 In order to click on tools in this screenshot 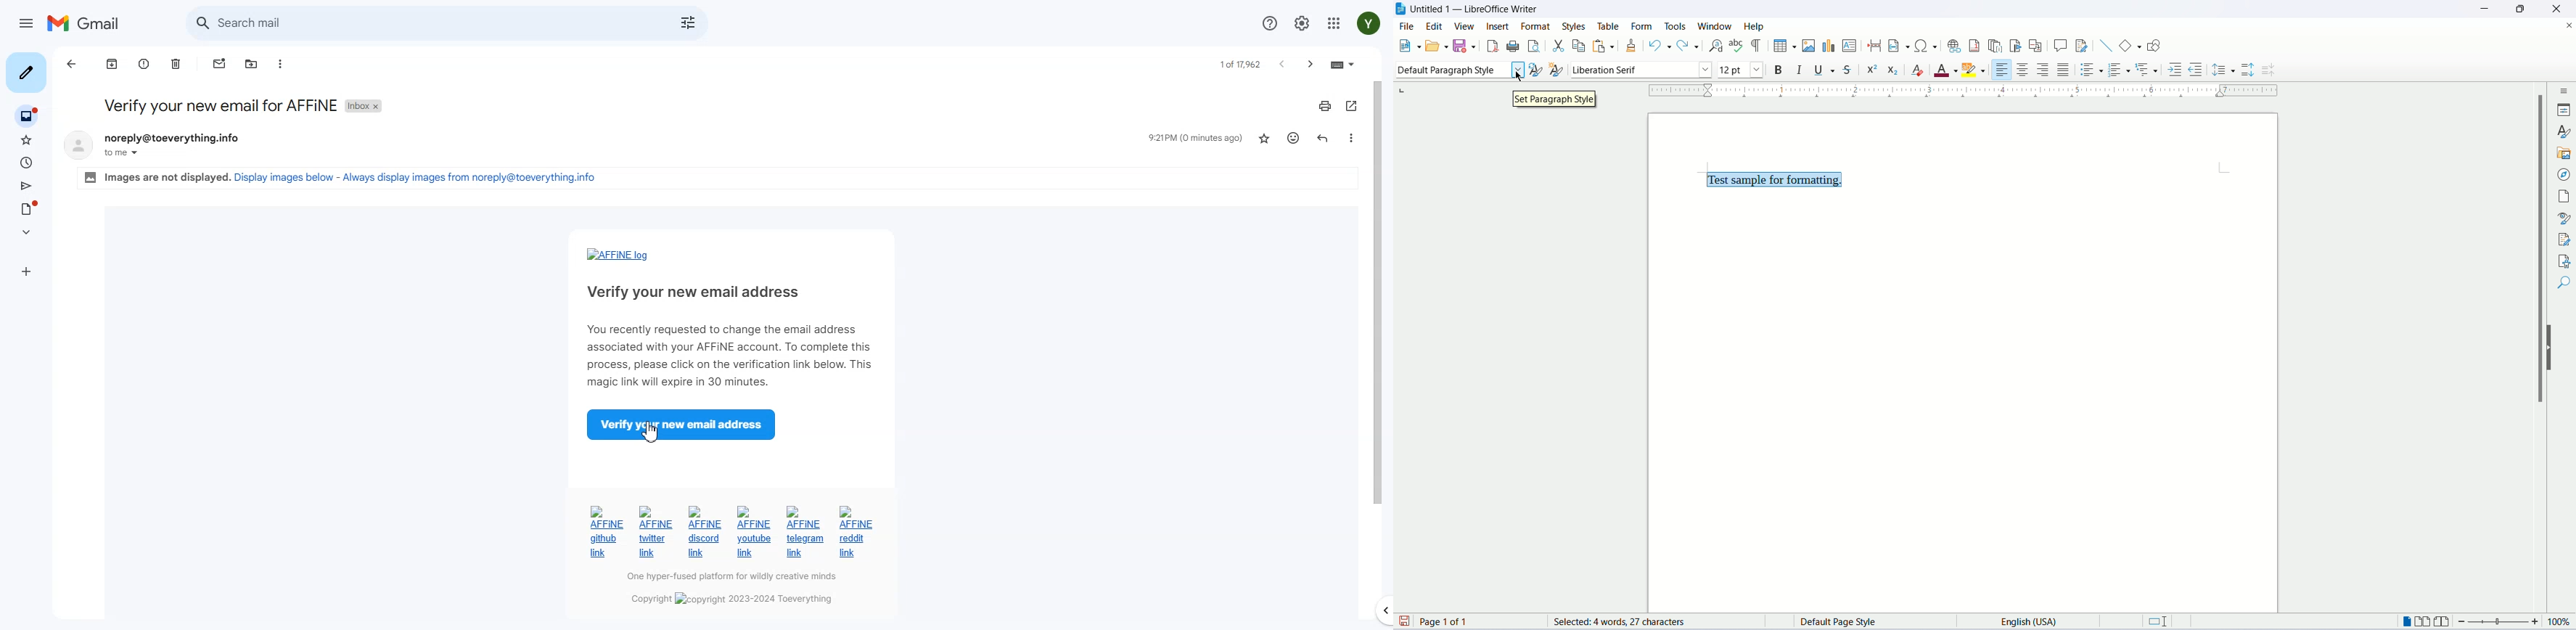, I will do `click(1676, 24)`.